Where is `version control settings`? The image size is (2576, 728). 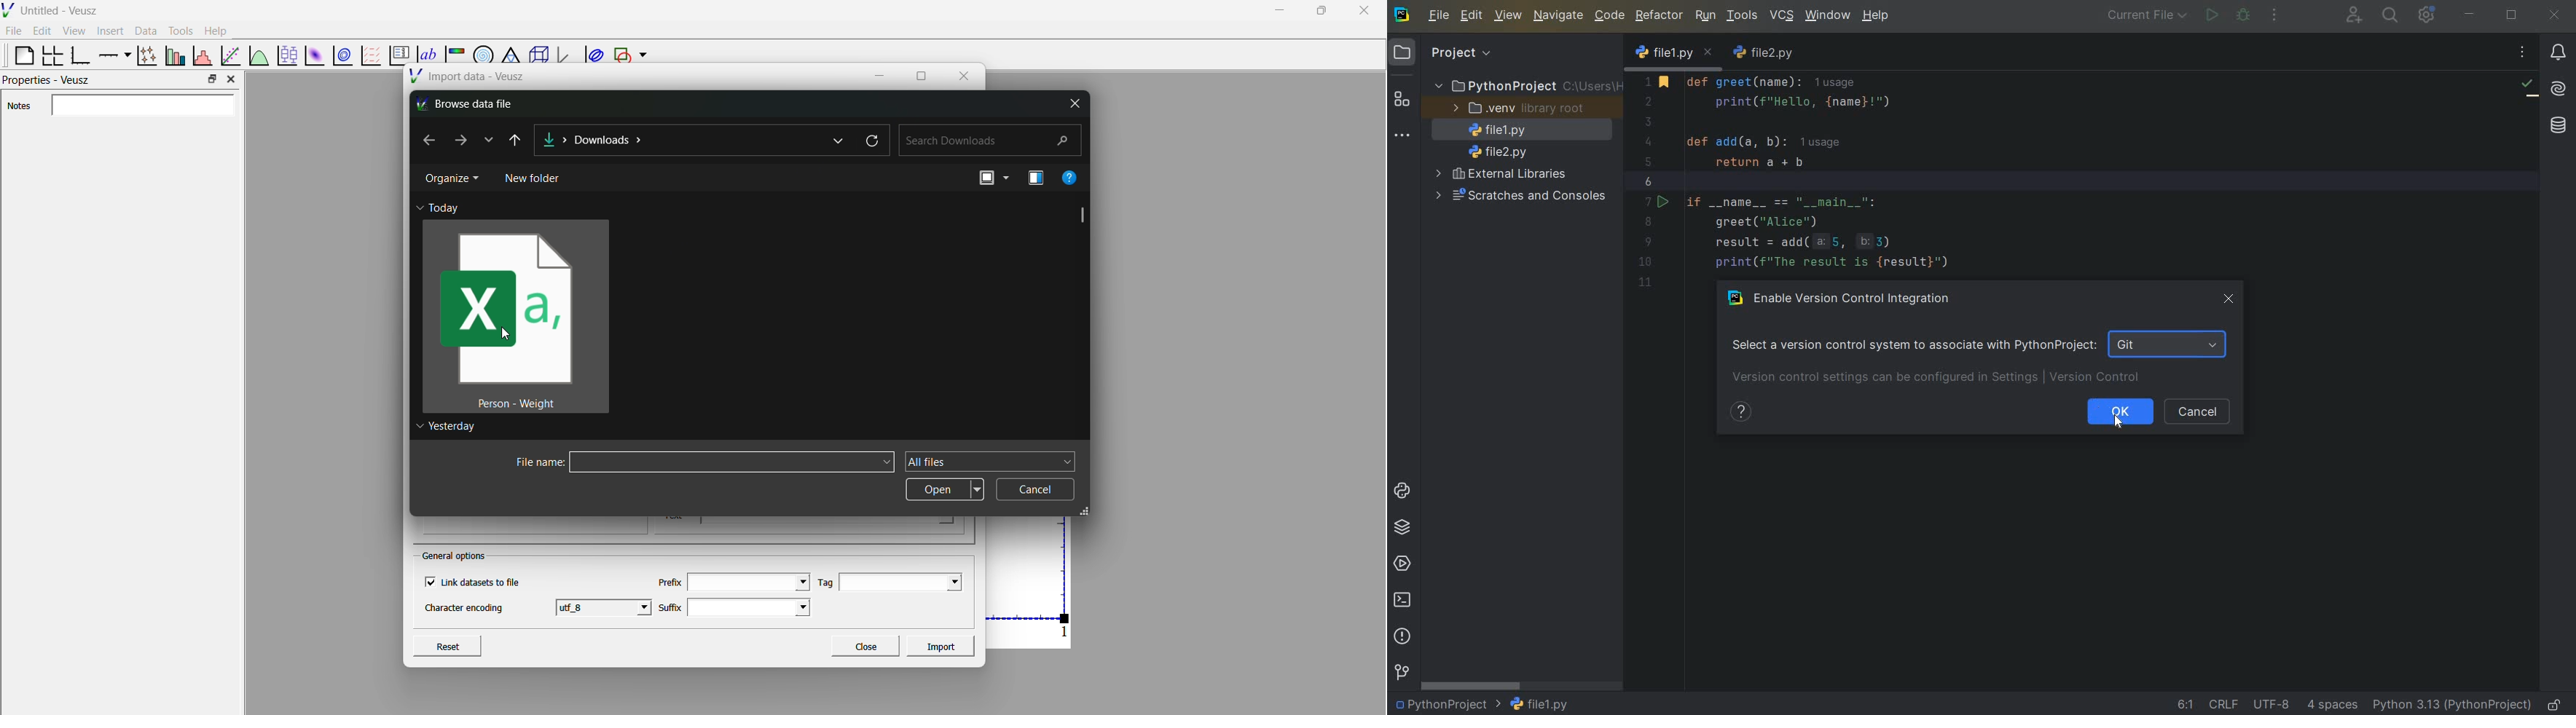 version control settings is located at coordinates (1939, 379).